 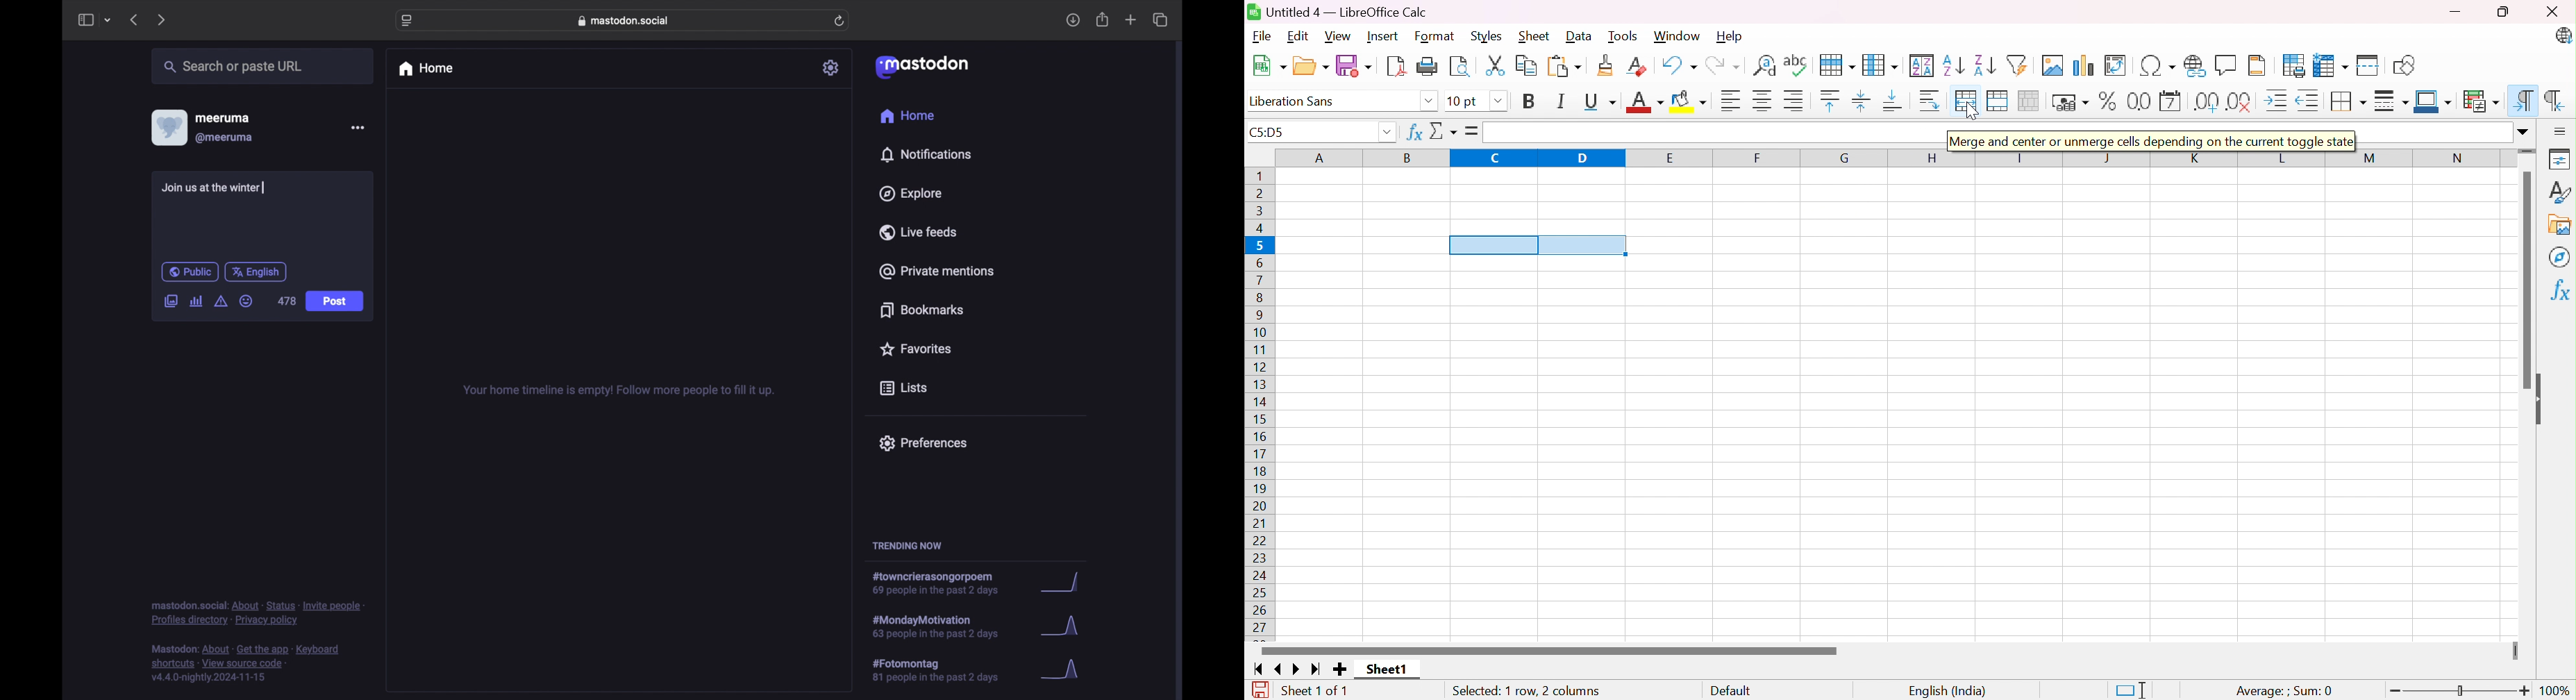 What do you see at coordinates (1341, 36) in the screenshot?
I see `View` at bounding box center [1341, 36].